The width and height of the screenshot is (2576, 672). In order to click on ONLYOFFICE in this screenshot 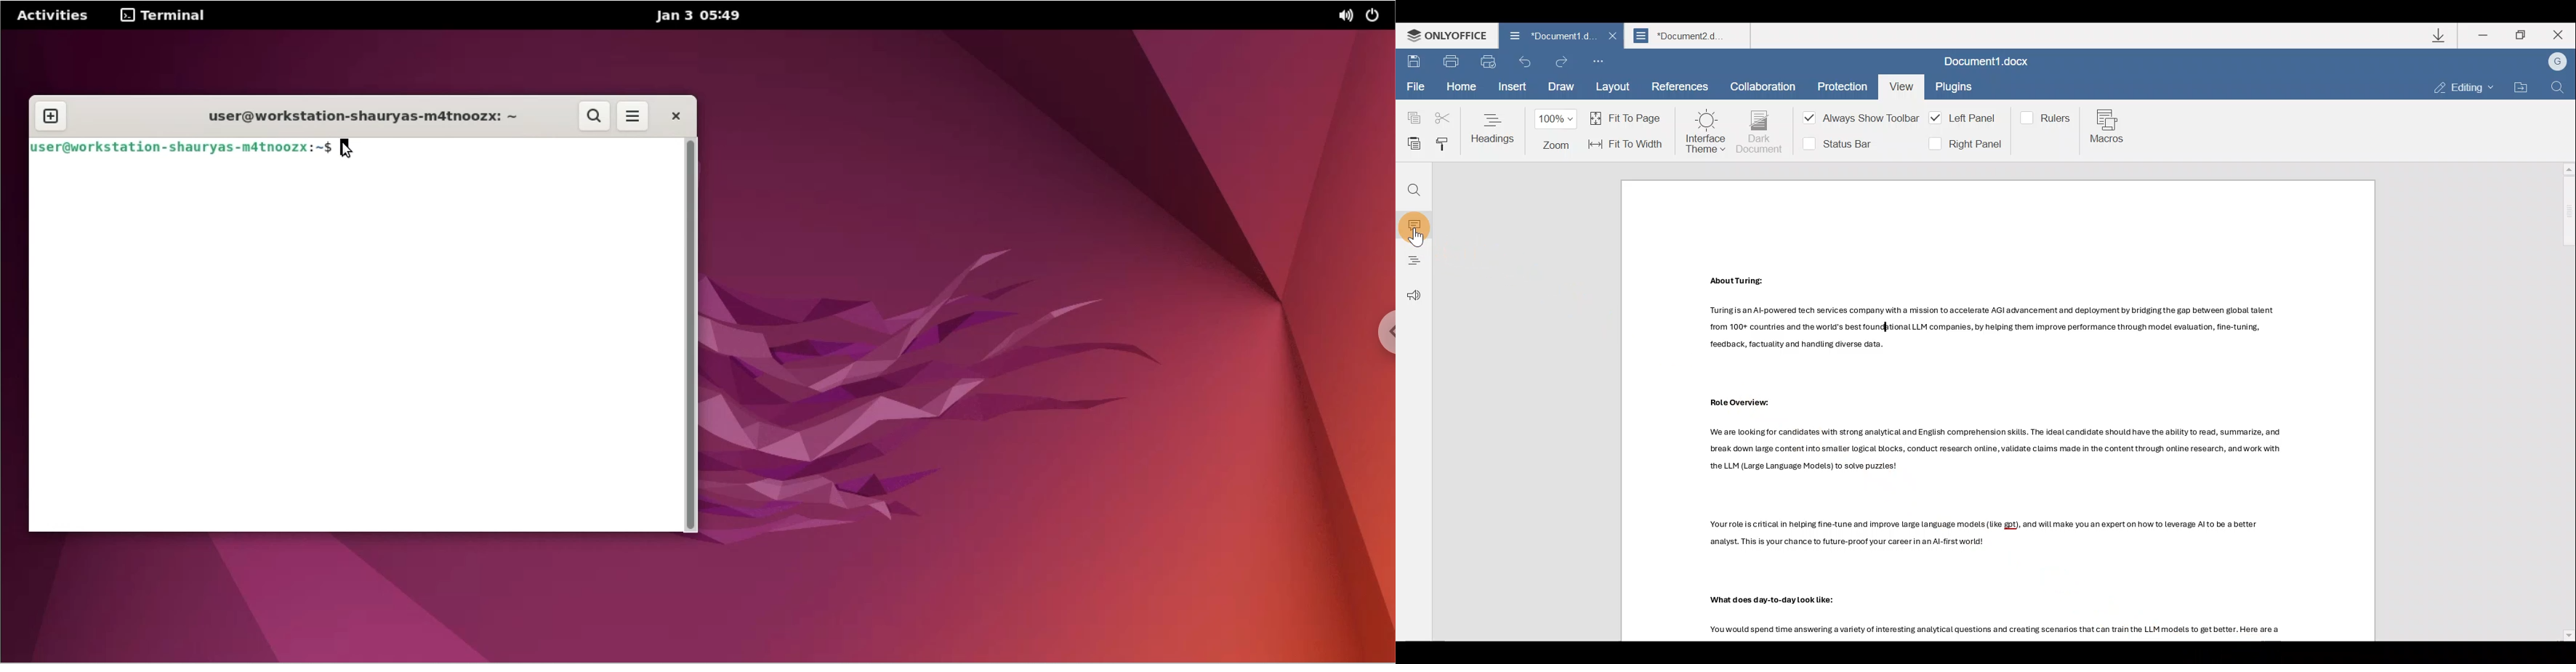, I will do `click(1444, 36)`.